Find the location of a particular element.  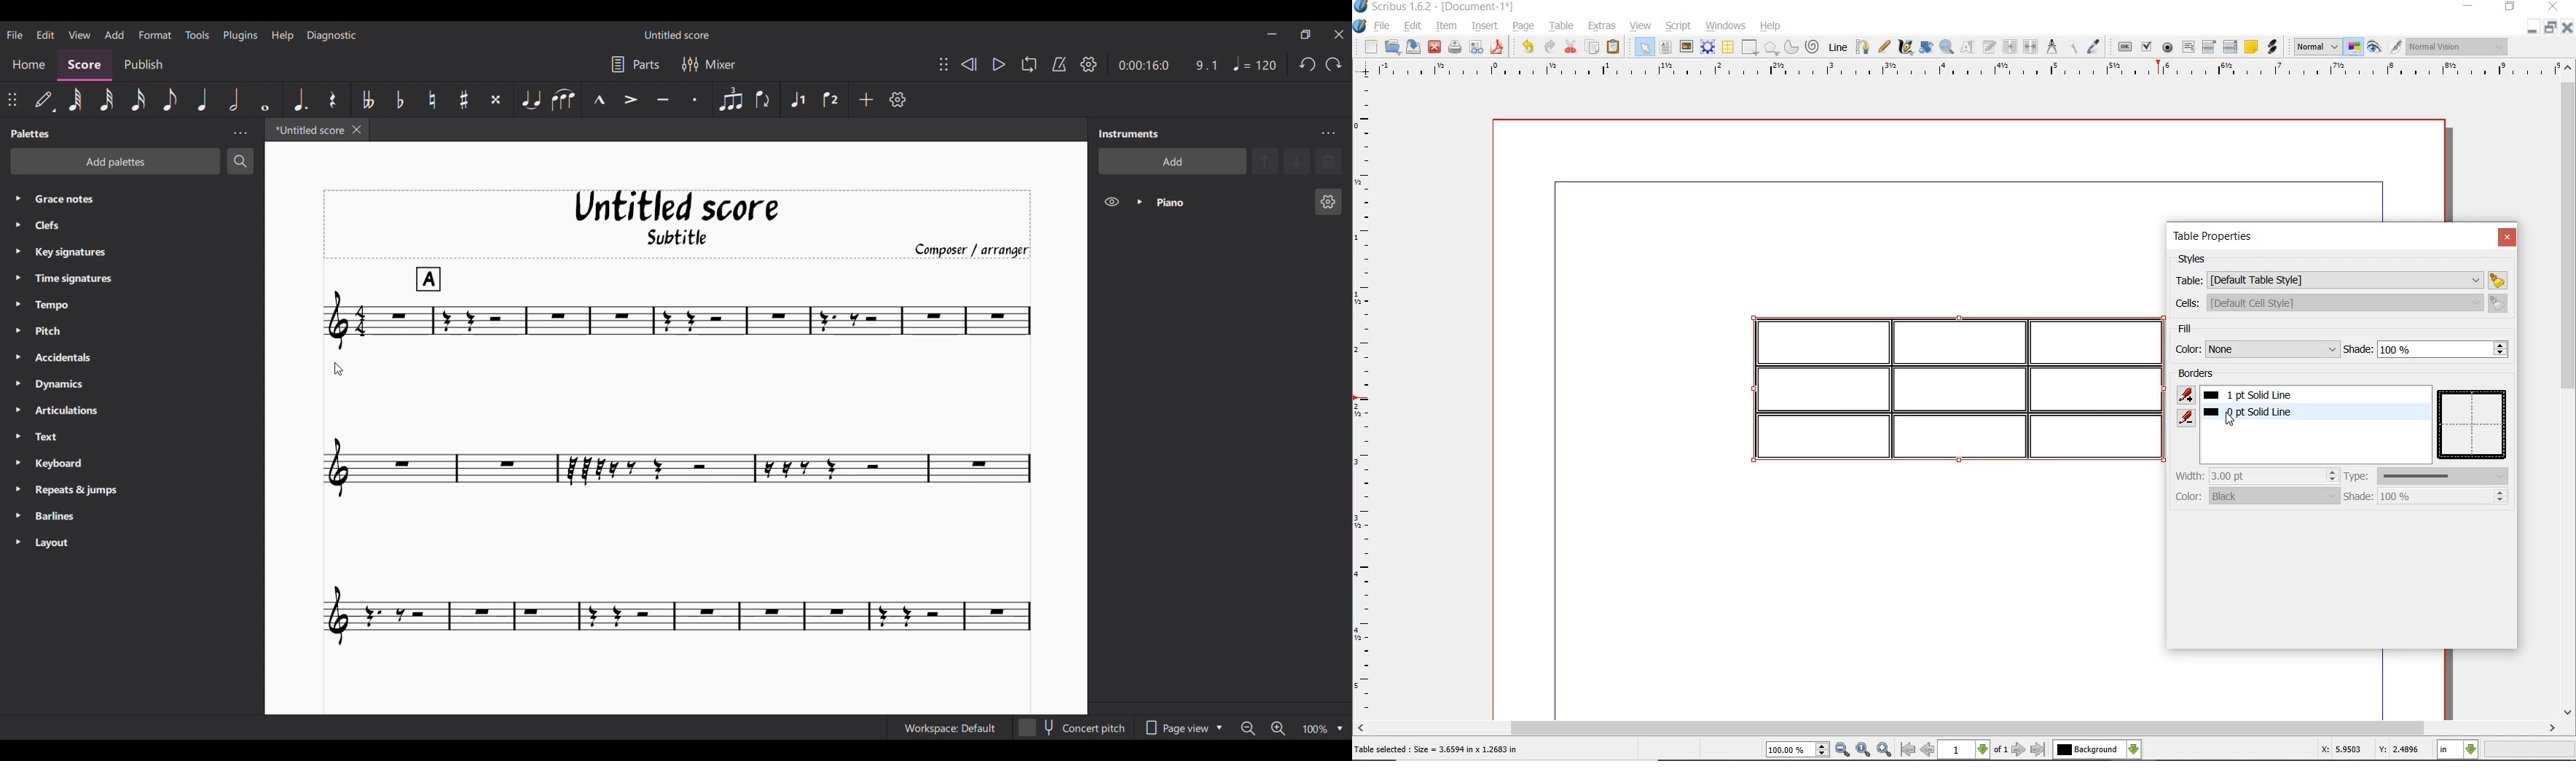

pdf list box is located at coordinates (2231, 47).